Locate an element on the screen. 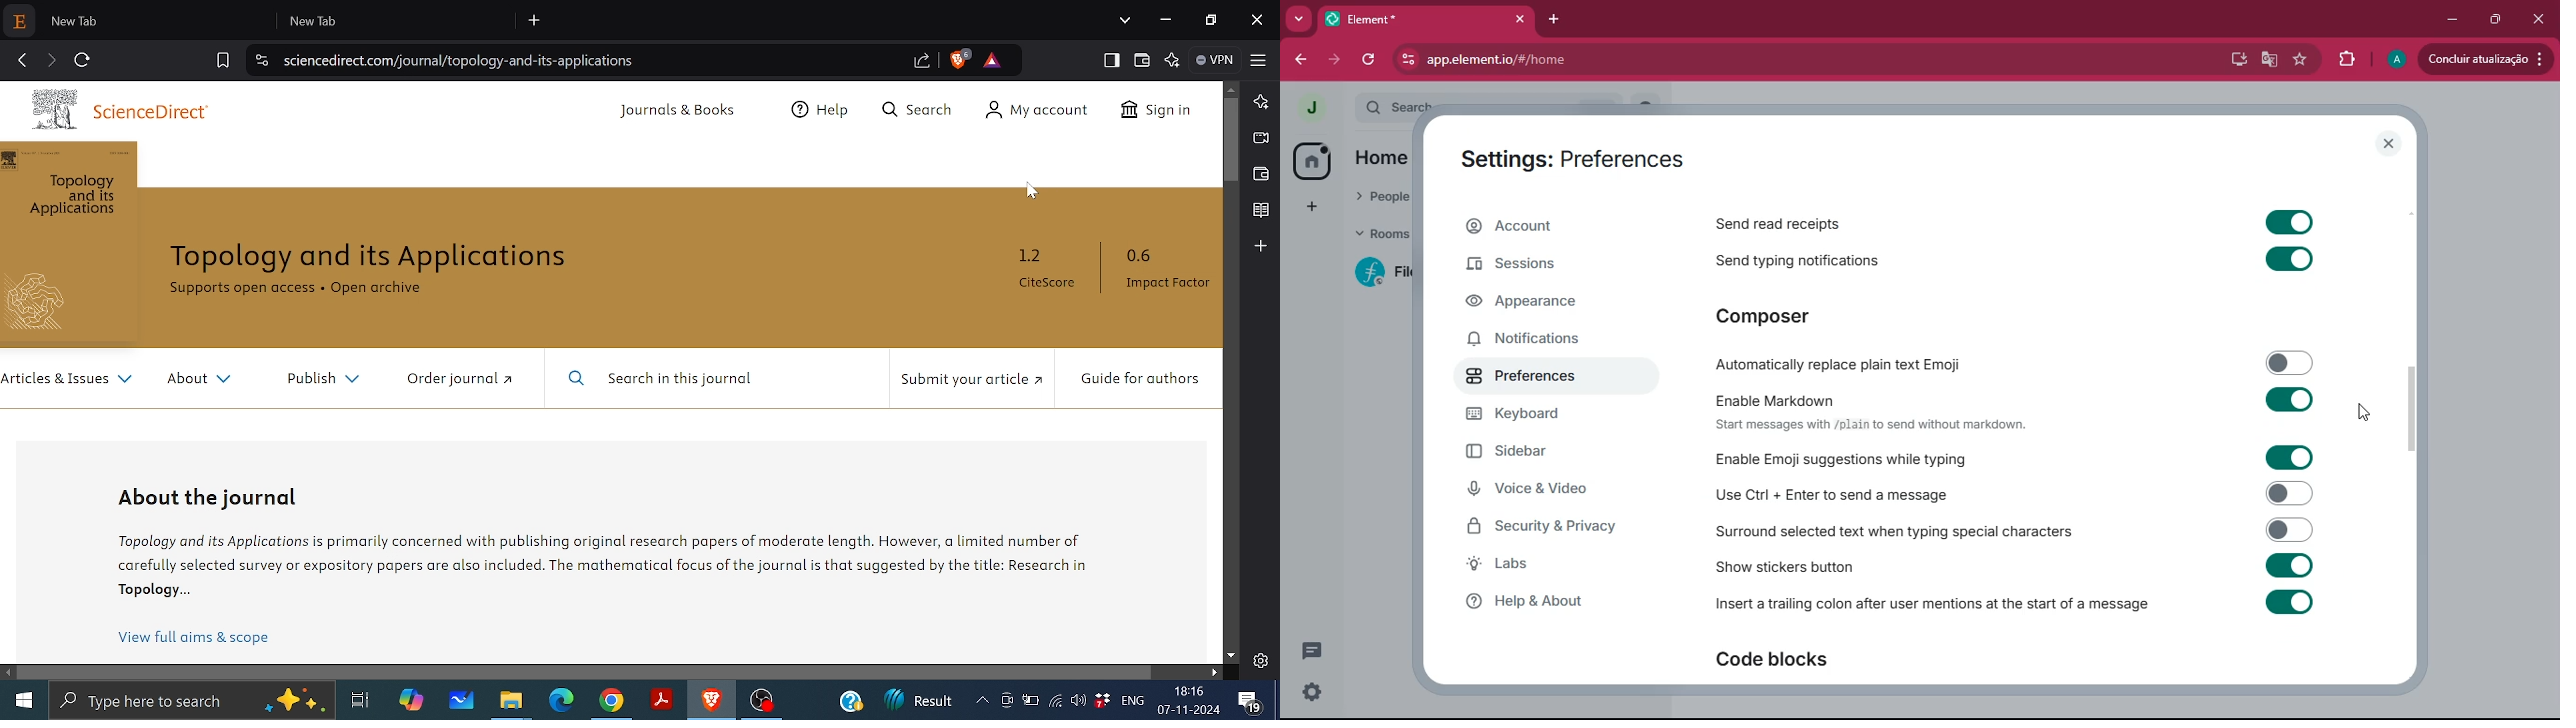 Image resolution: width=2576 pixels, height=728 pixels. extensions is located at coordinates (2346, 59).